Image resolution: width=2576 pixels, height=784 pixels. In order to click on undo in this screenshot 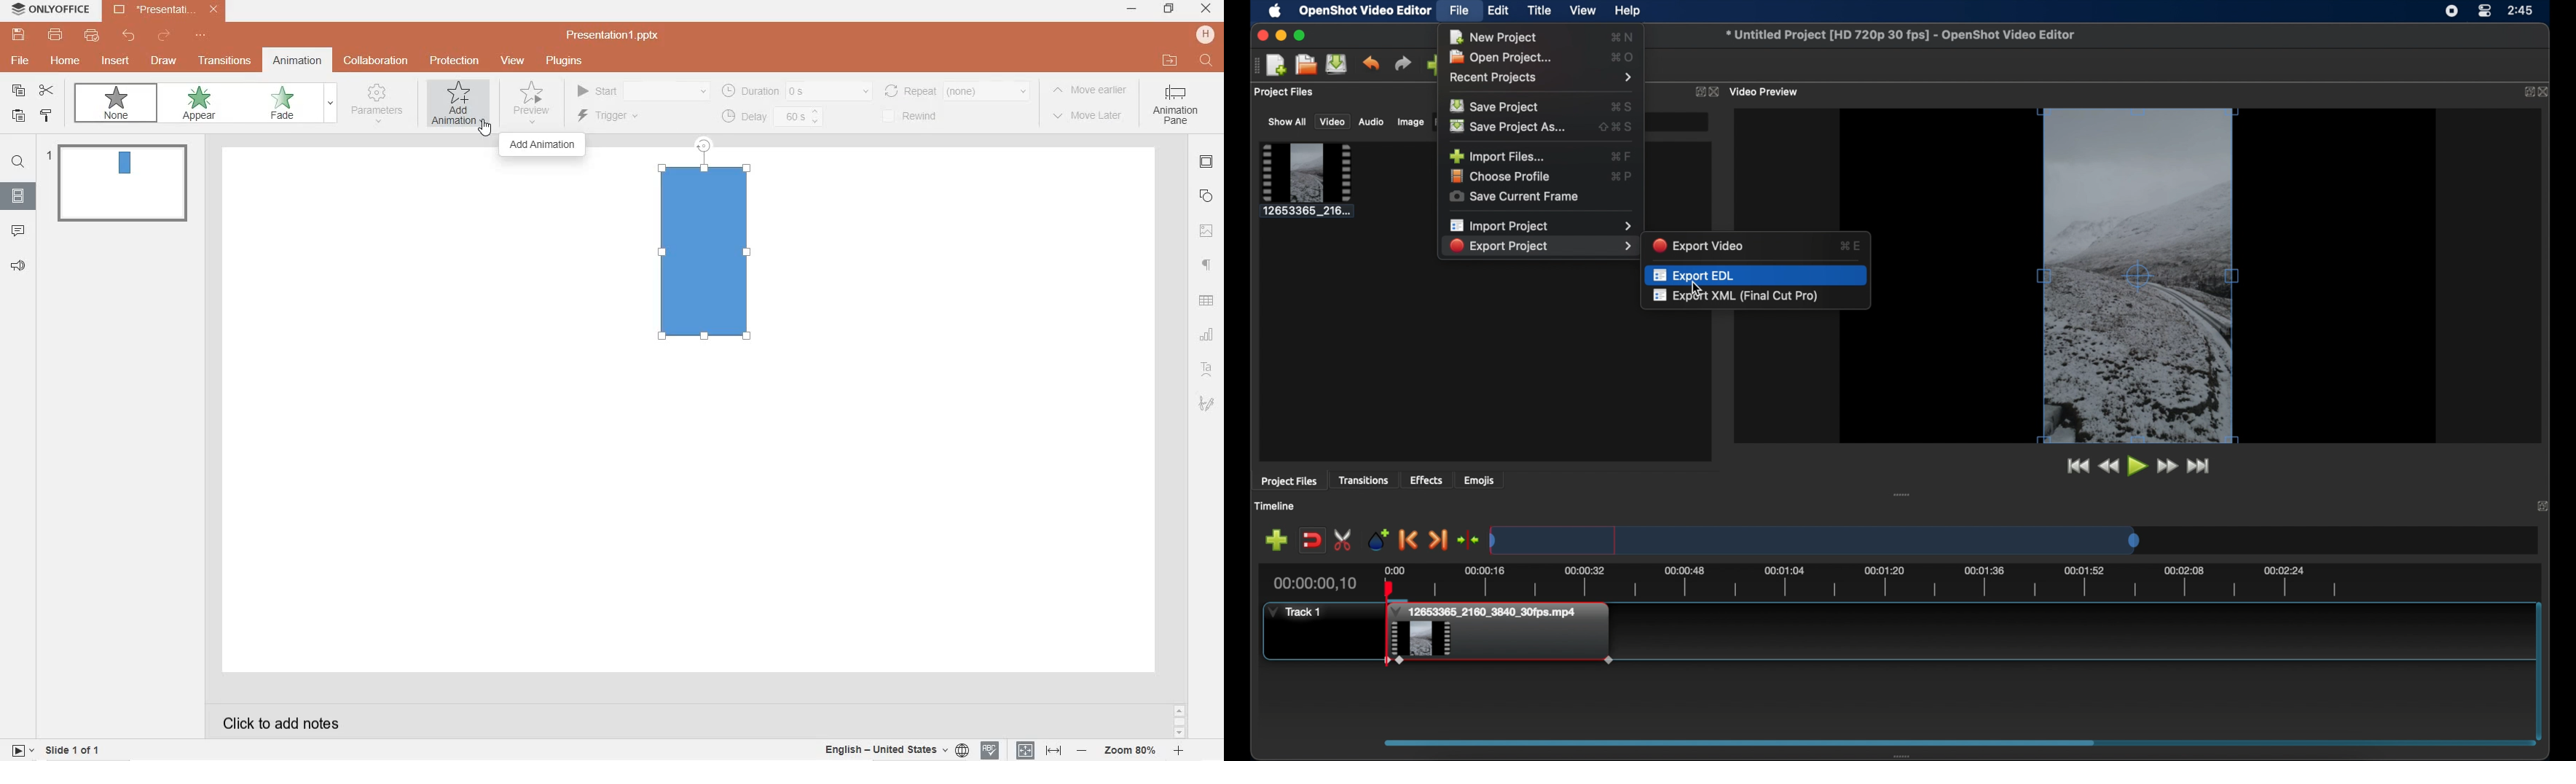, I will do `click(129, 36)`.